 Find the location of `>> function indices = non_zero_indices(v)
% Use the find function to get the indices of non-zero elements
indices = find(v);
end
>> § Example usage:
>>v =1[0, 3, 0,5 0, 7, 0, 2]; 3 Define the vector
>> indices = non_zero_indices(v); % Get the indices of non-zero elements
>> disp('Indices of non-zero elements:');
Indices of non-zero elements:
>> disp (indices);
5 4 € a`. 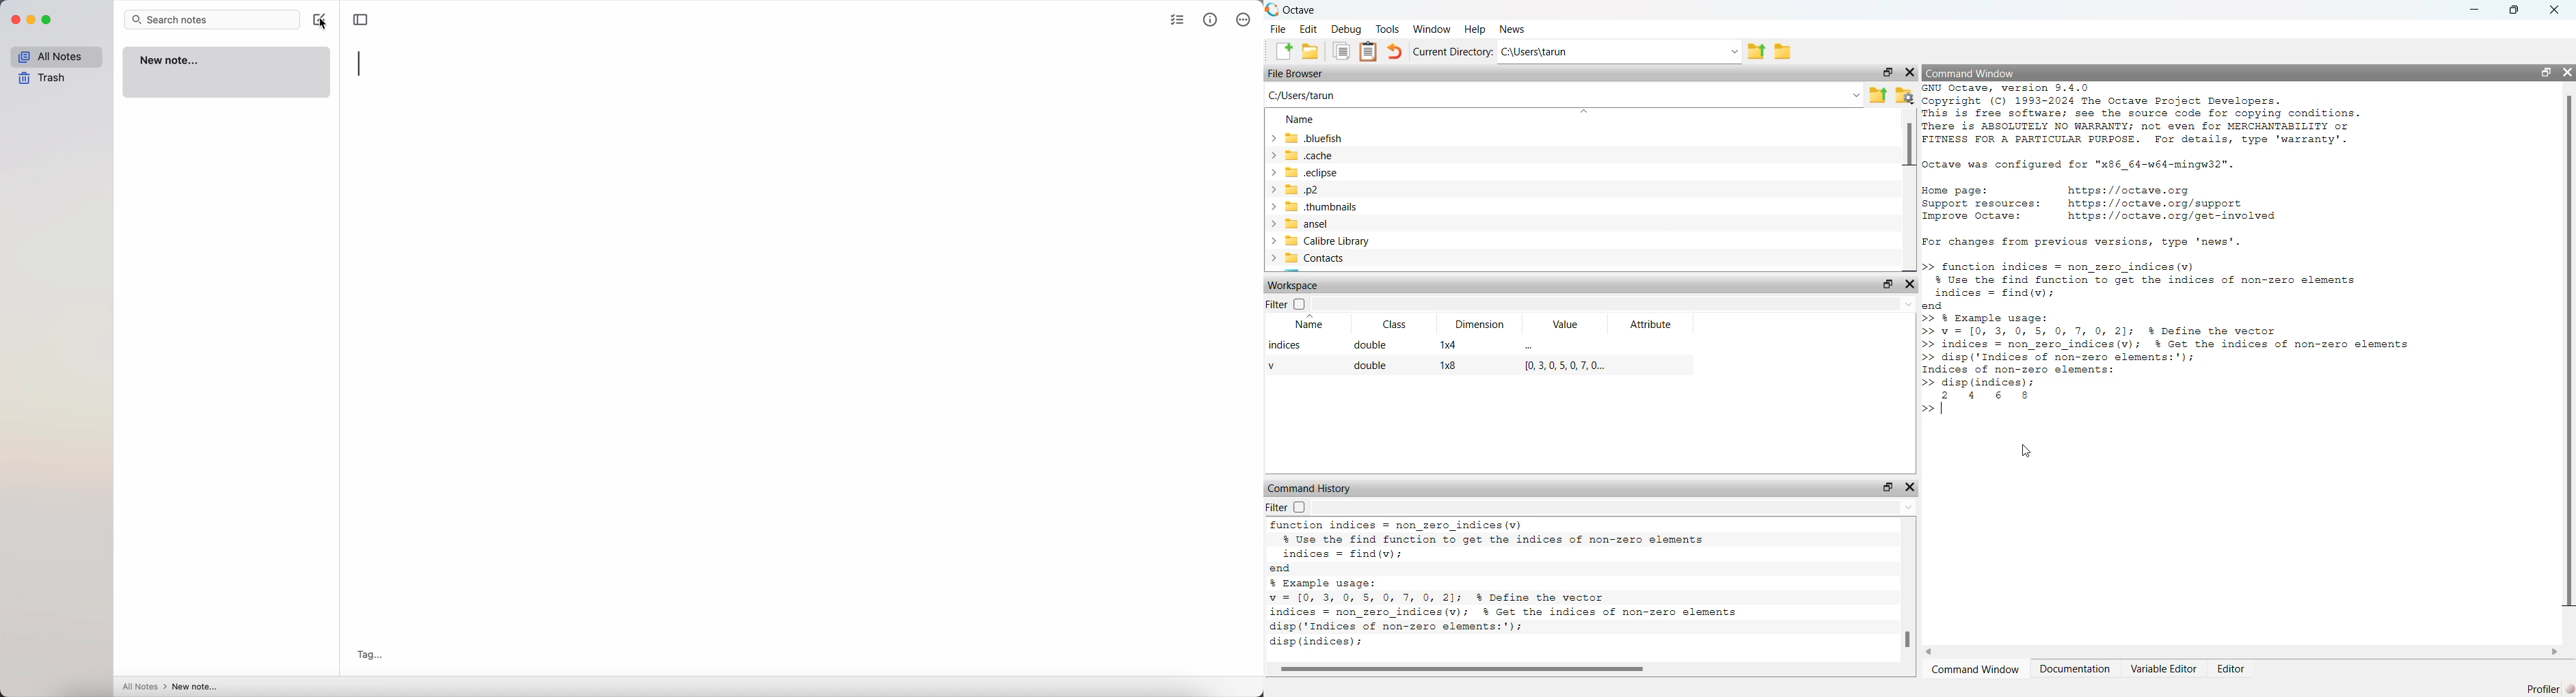

>> function indices = non_zero_indices(v)
% Use the find function to get the indices of non-zero elements
indices = find(v);
end
>> § Example usage:
>>v =1[0, 3, 0,5 0, 7, 0, 2]; 3 Define the vector
>> indices = non_zero_indices(v); % Get the indices of non-zero elements
>> disp('Indices of non-zero elements:');
Indices of non-zero elements:
>> disp (indices);
5 4 € a is located at coordinates (2183, 325).